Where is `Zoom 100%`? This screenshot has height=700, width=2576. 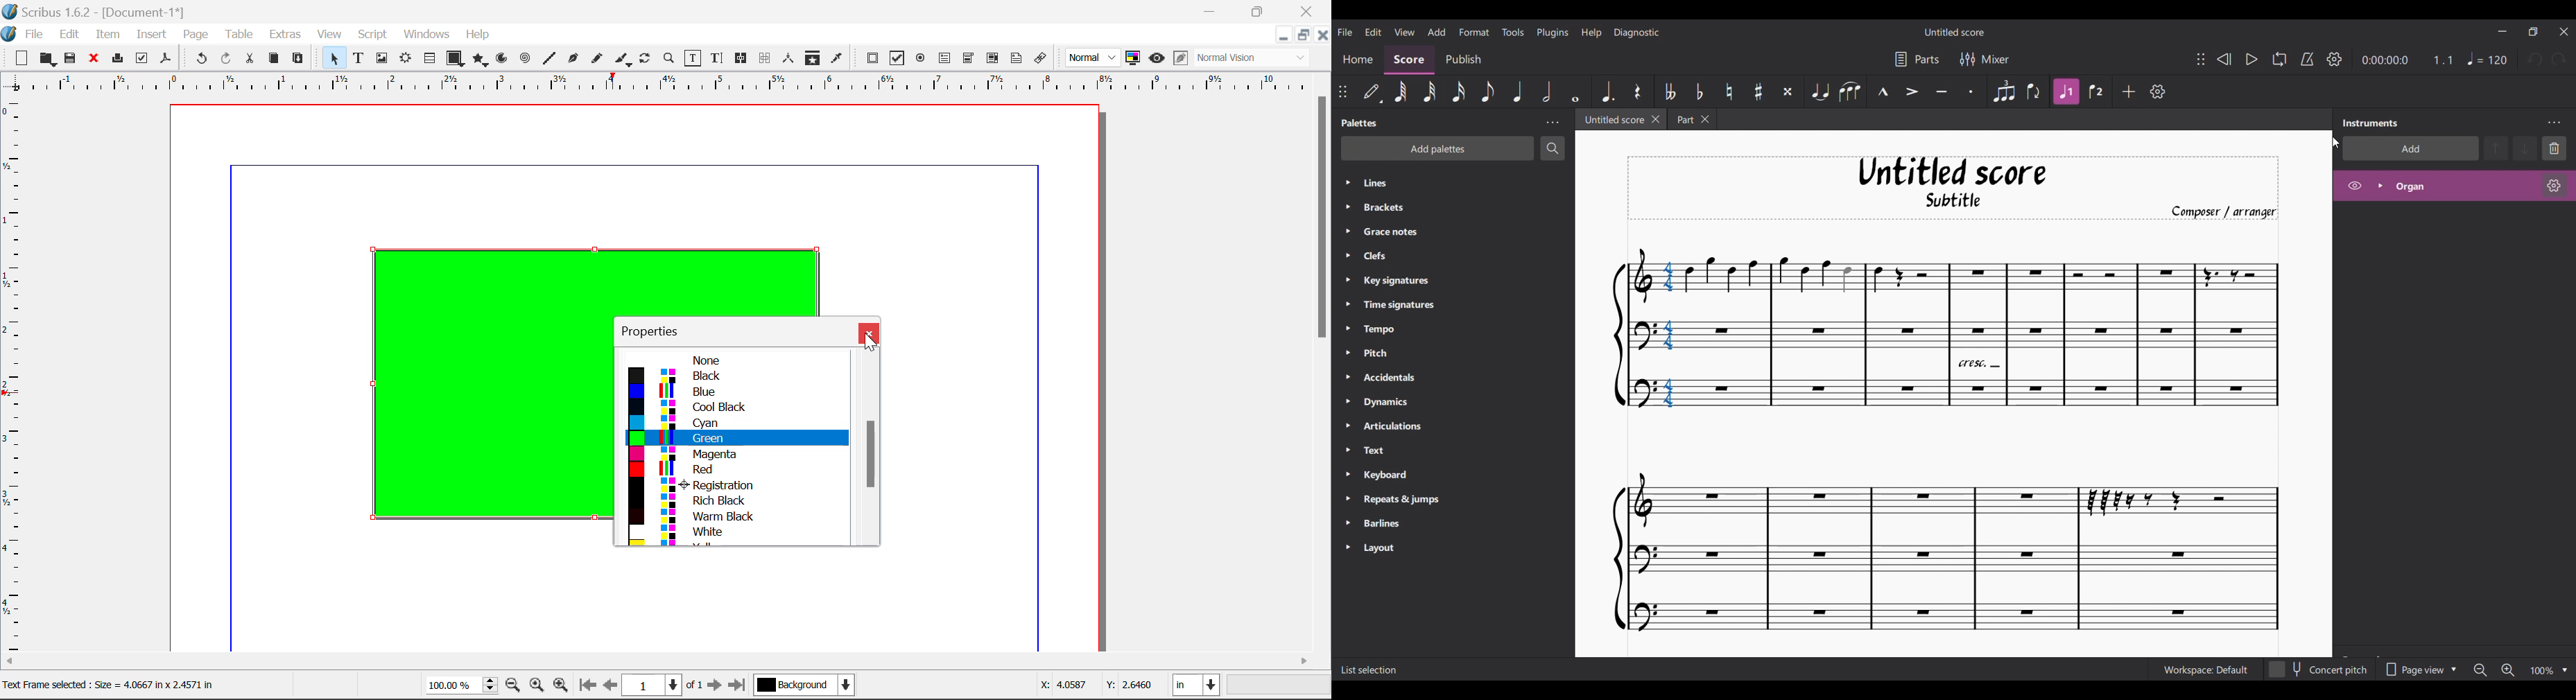
Zoom 100% is located at coordinates (462, 686).